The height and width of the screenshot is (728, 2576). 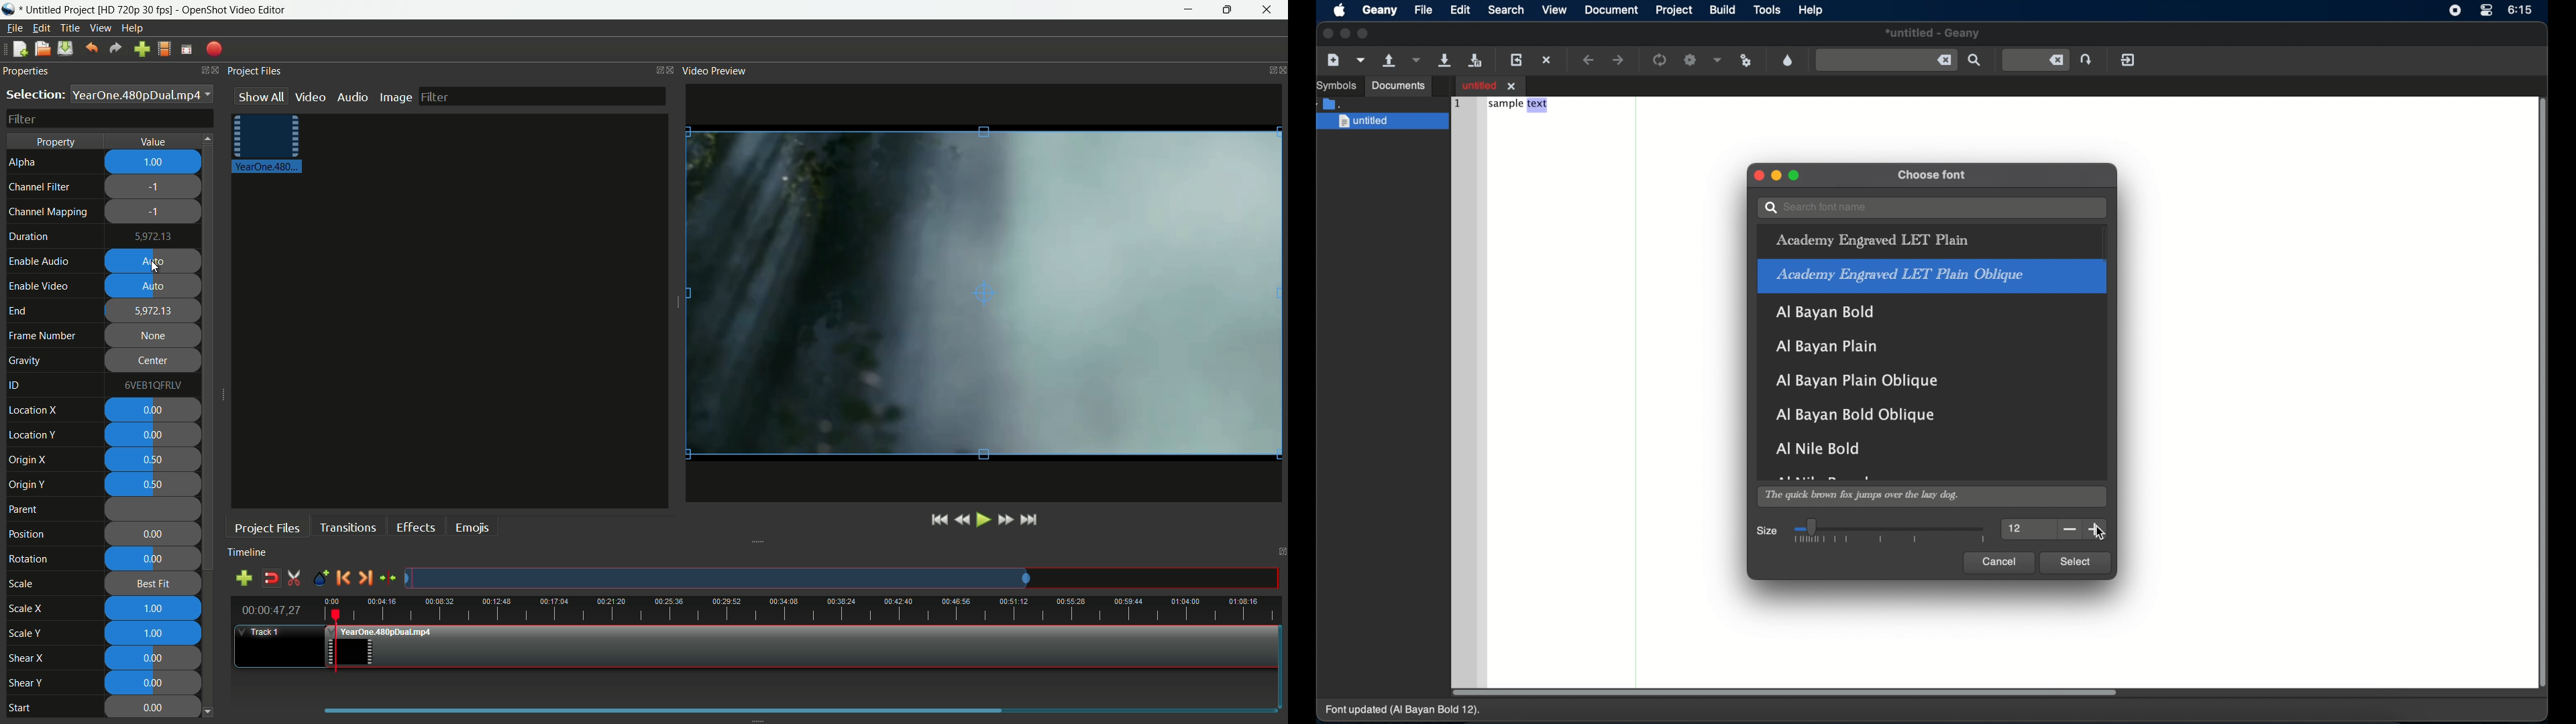 What do you see at coordinates (152, 560) in the screenshot?
I see `0.00` at bounding box center [152, 560].